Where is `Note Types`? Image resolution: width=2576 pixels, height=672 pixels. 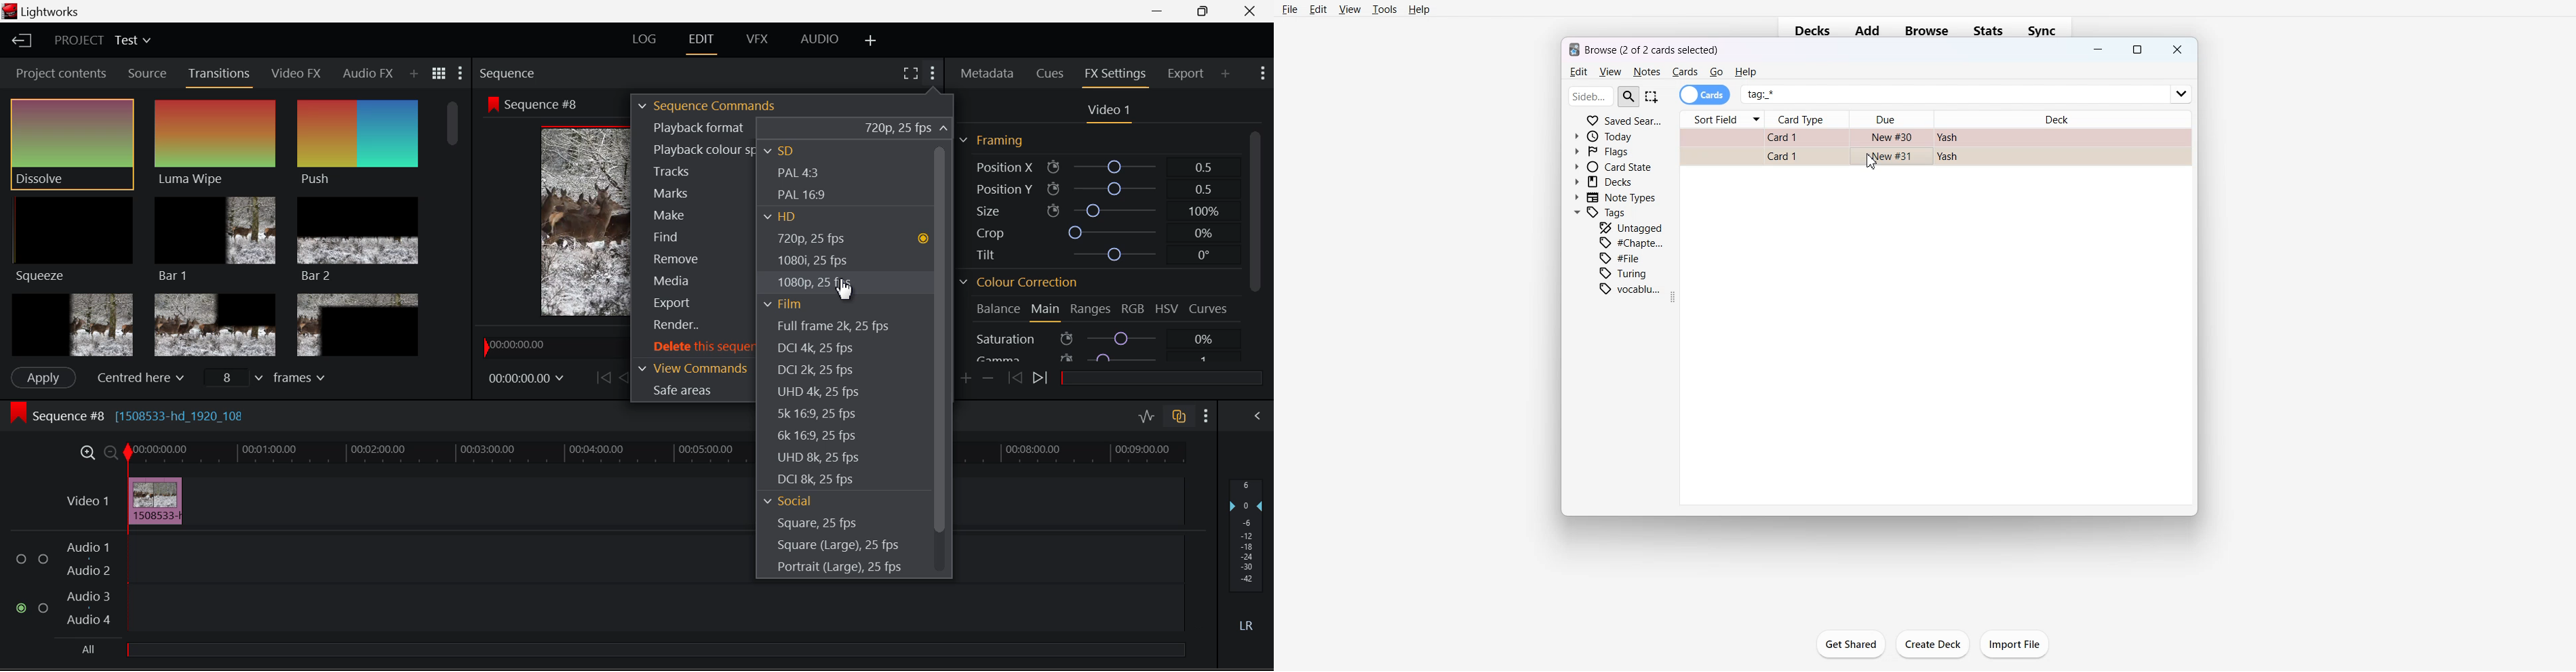
Note Types is located at coordinates (1616, 197).